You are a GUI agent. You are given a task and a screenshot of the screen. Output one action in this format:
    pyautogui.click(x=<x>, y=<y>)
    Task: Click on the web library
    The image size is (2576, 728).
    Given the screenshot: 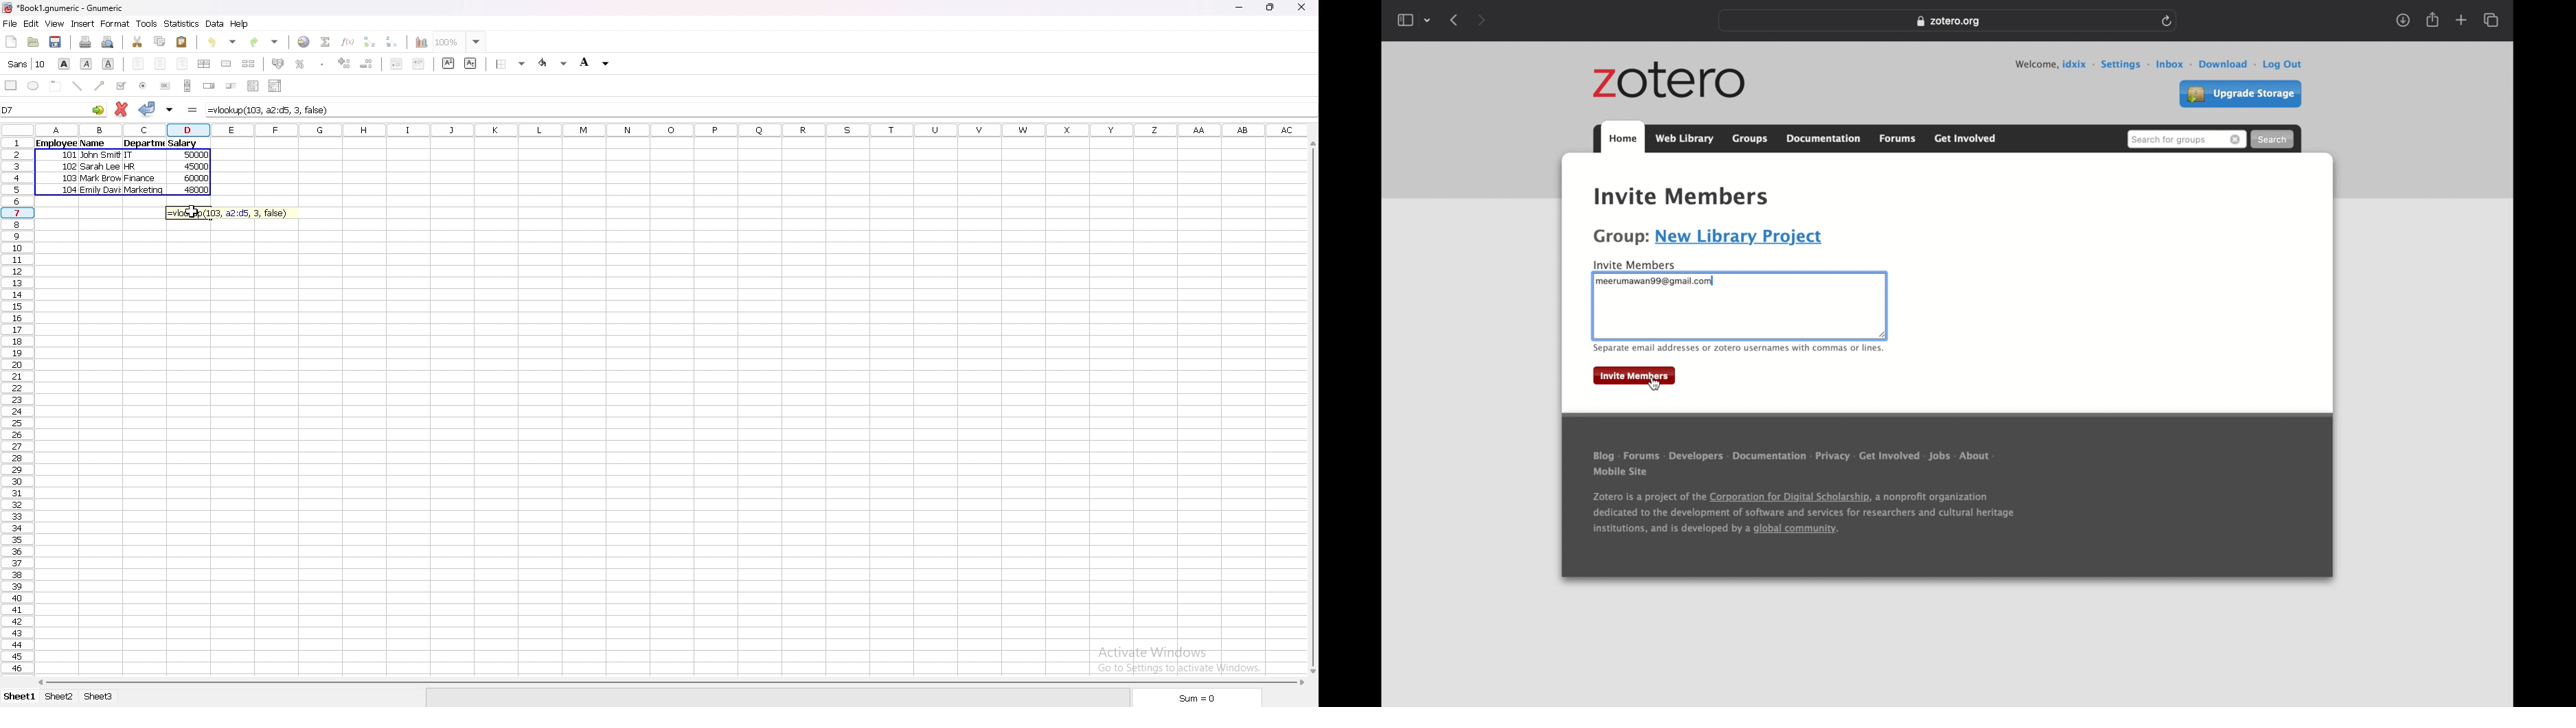 What is the action you would take?
    pyautogui.click(x=1684, y=139)
    